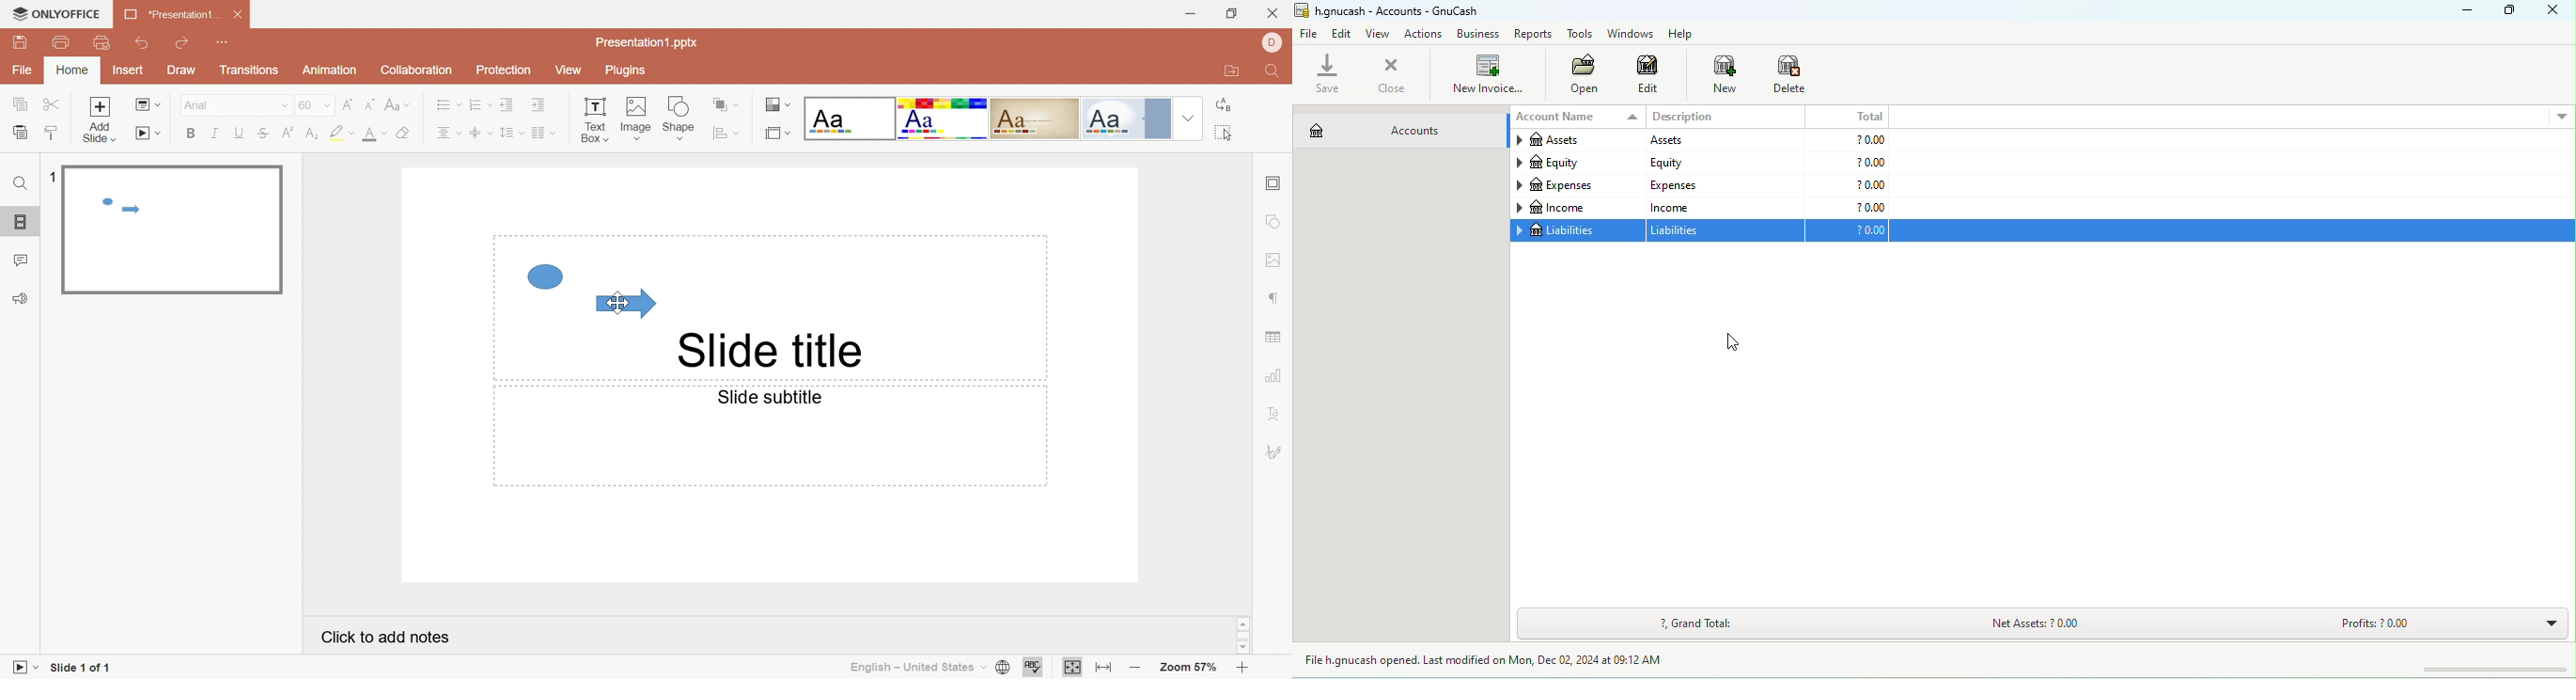  What do you see at coordinates (1576, 208) in the screenshot?
I see `income` at bounding box center [1576, 208].